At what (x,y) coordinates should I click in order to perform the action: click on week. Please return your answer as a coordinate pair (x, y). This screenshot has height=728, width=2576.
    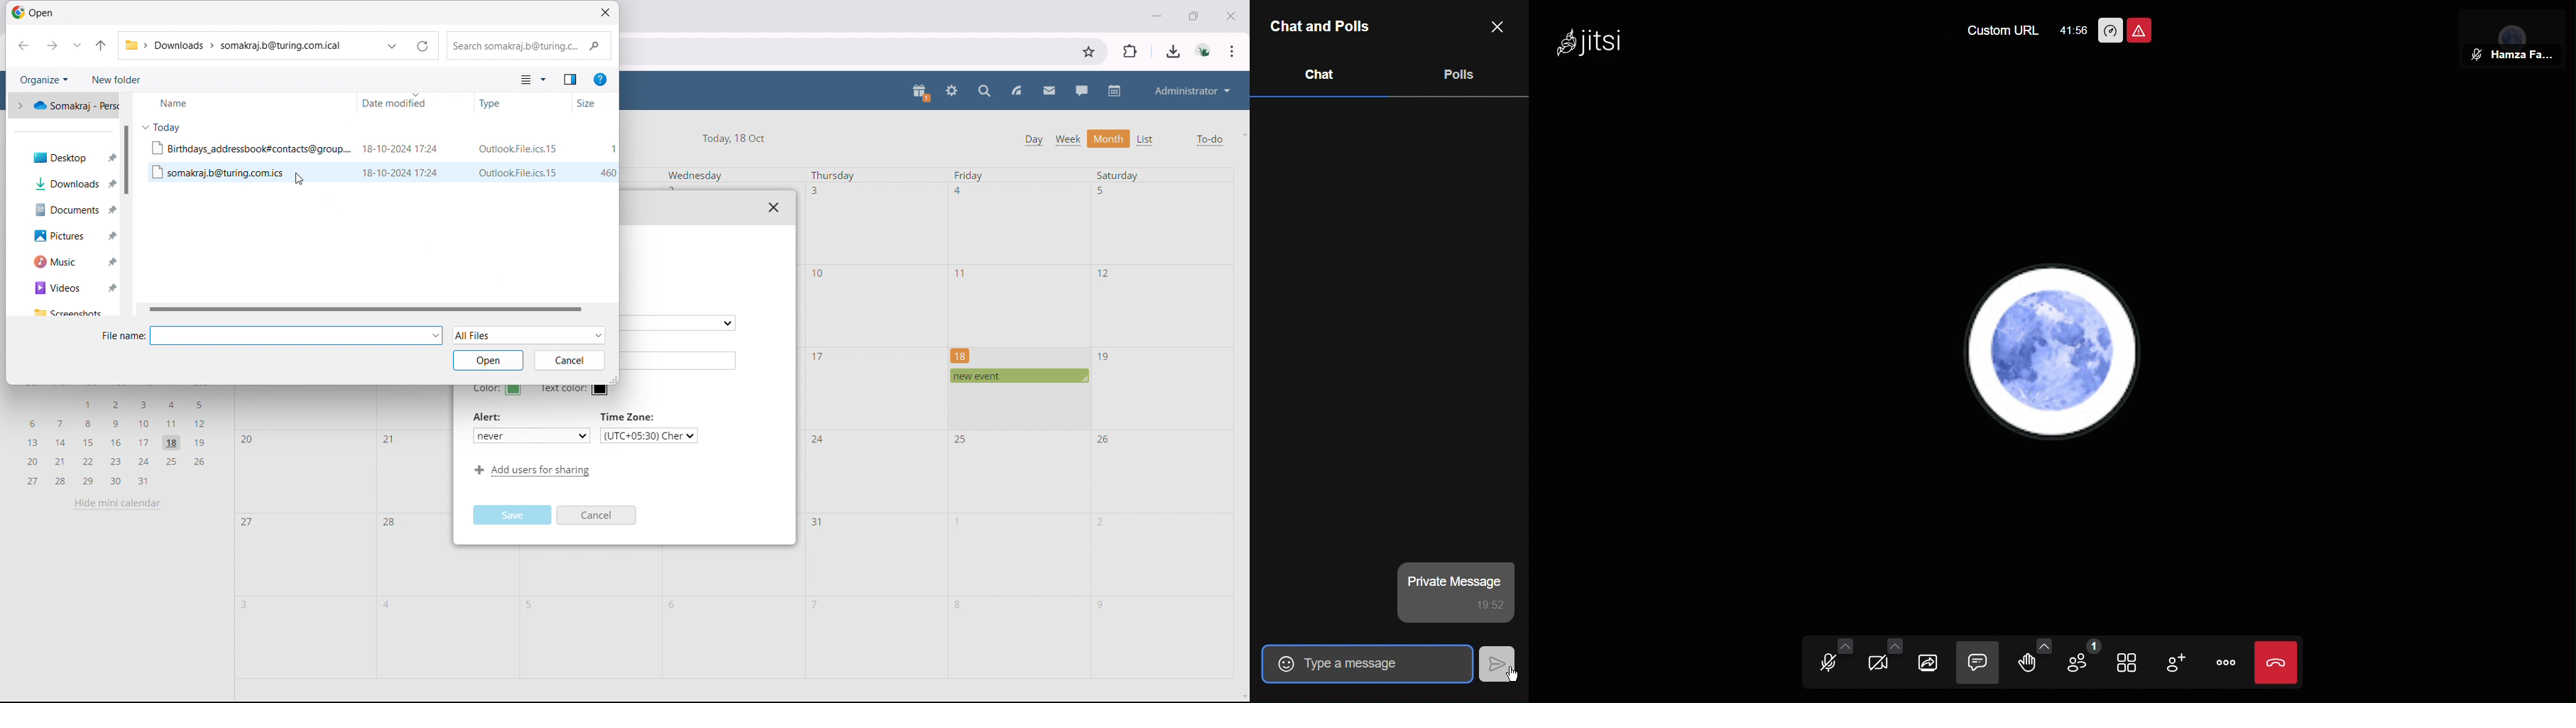
    Looking at the image, I should click on (1067, 139).